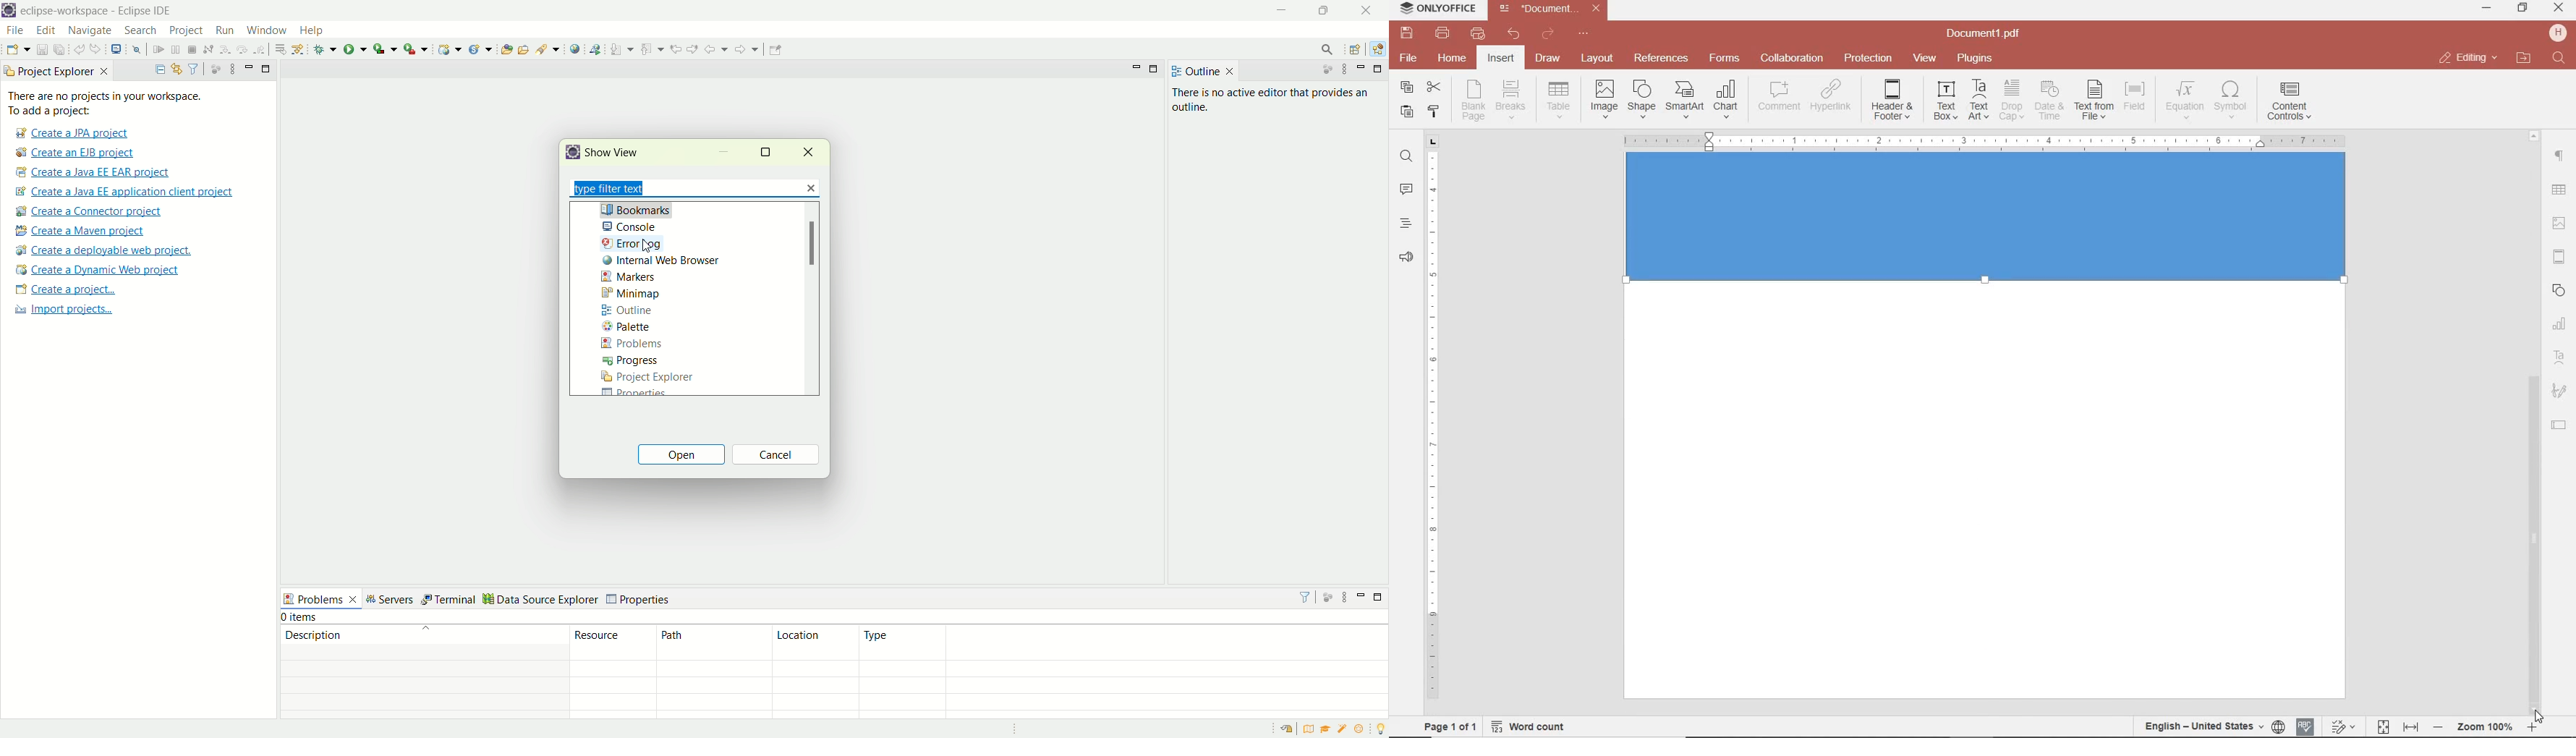 The image size is (2576, 756). What do you see at coordinates (1641, 98) in the screenshot?
I see `INSERT SHAPE` at bounding box center [1641, 98].